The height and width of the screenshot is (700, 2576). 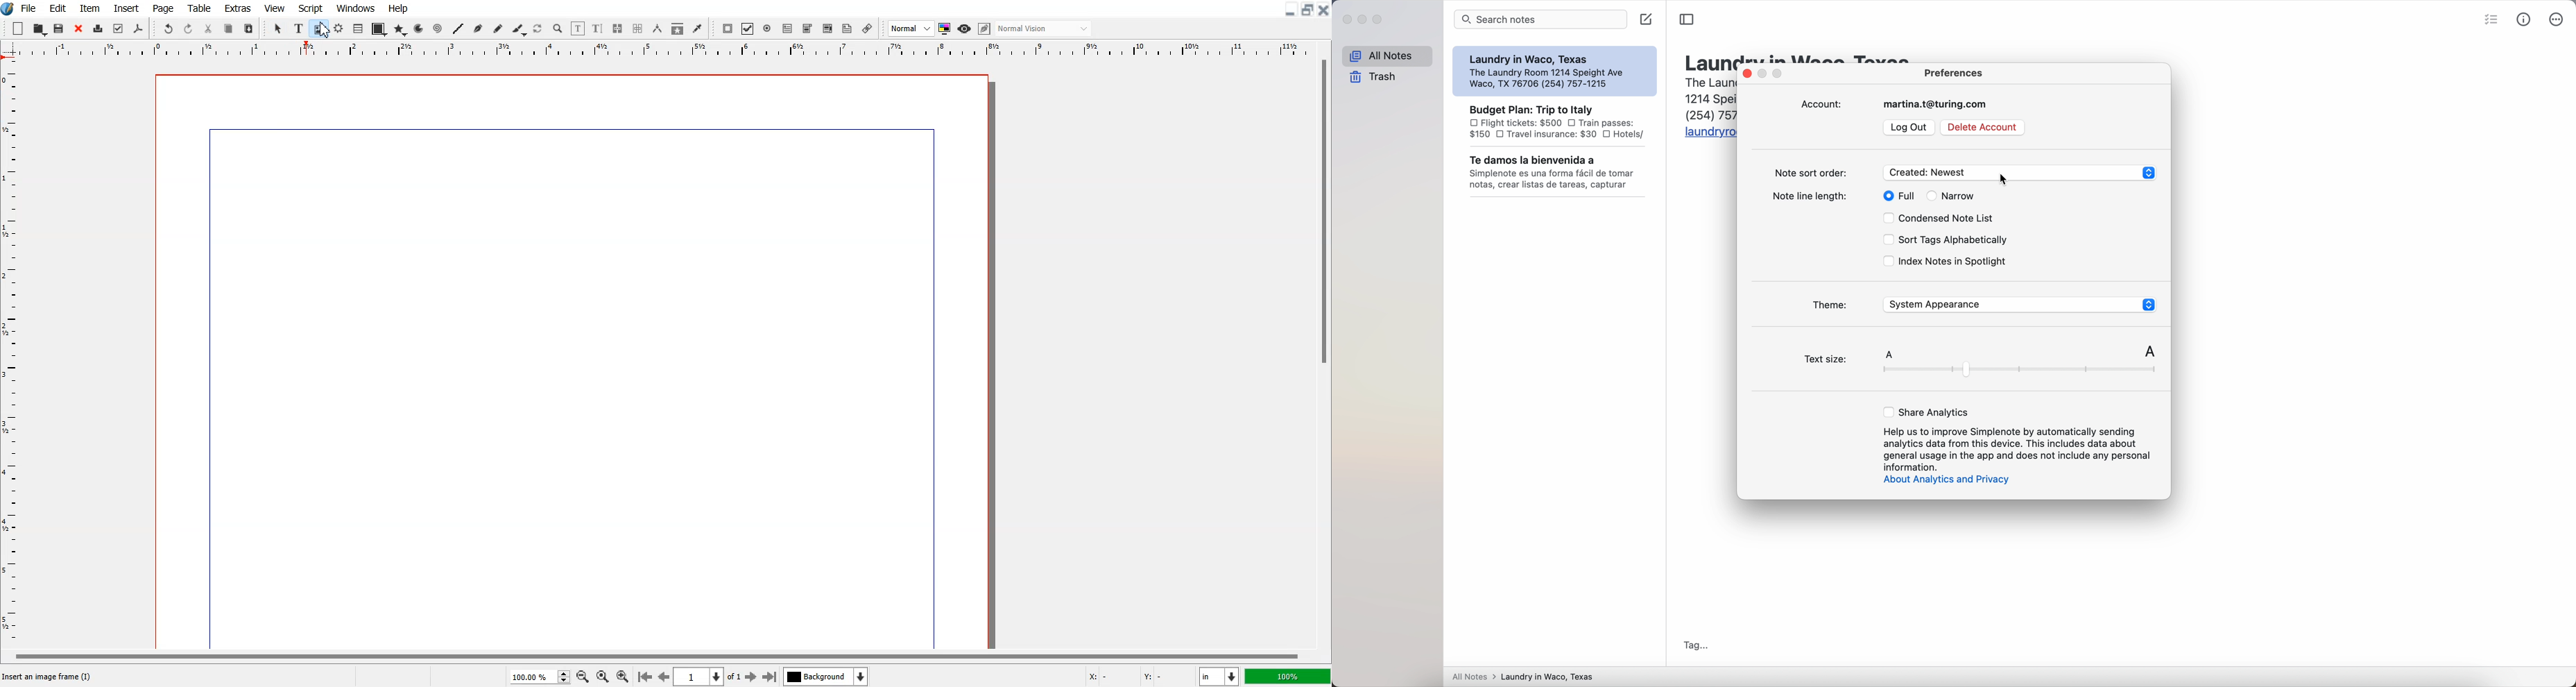 I want to click on search bar, so click(x=1541, y=20).